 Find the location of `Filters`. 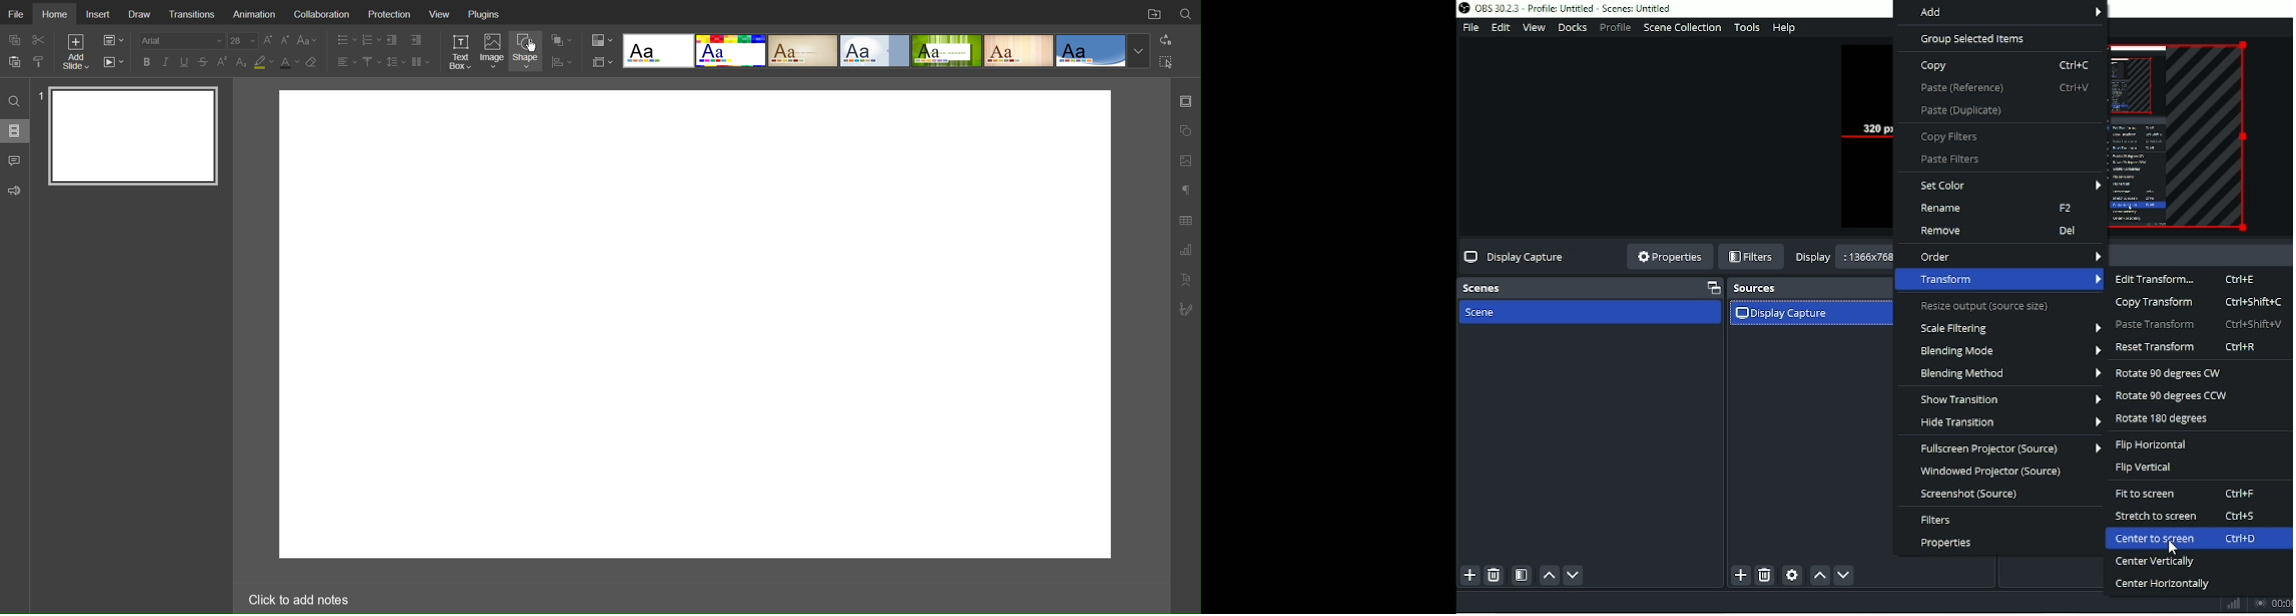

Filters is located at coordinates (1751, 257).